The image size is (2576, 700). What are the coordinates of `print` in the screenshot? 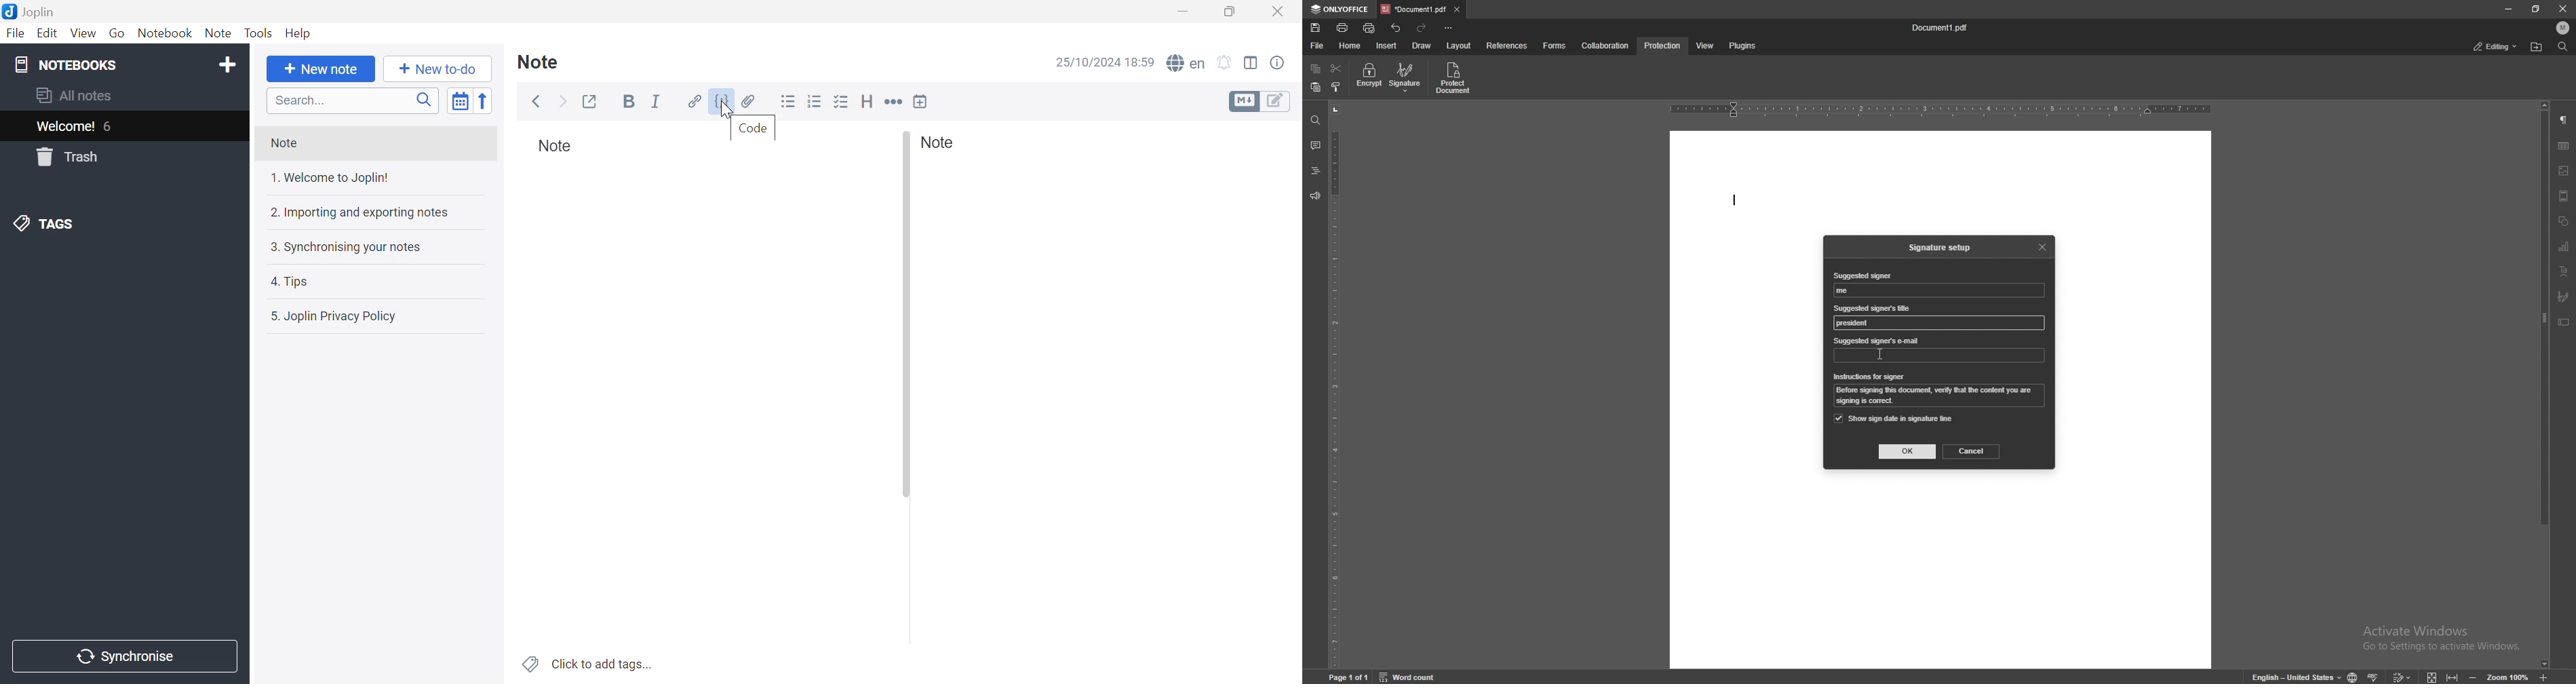 It's located at (1343, 27).